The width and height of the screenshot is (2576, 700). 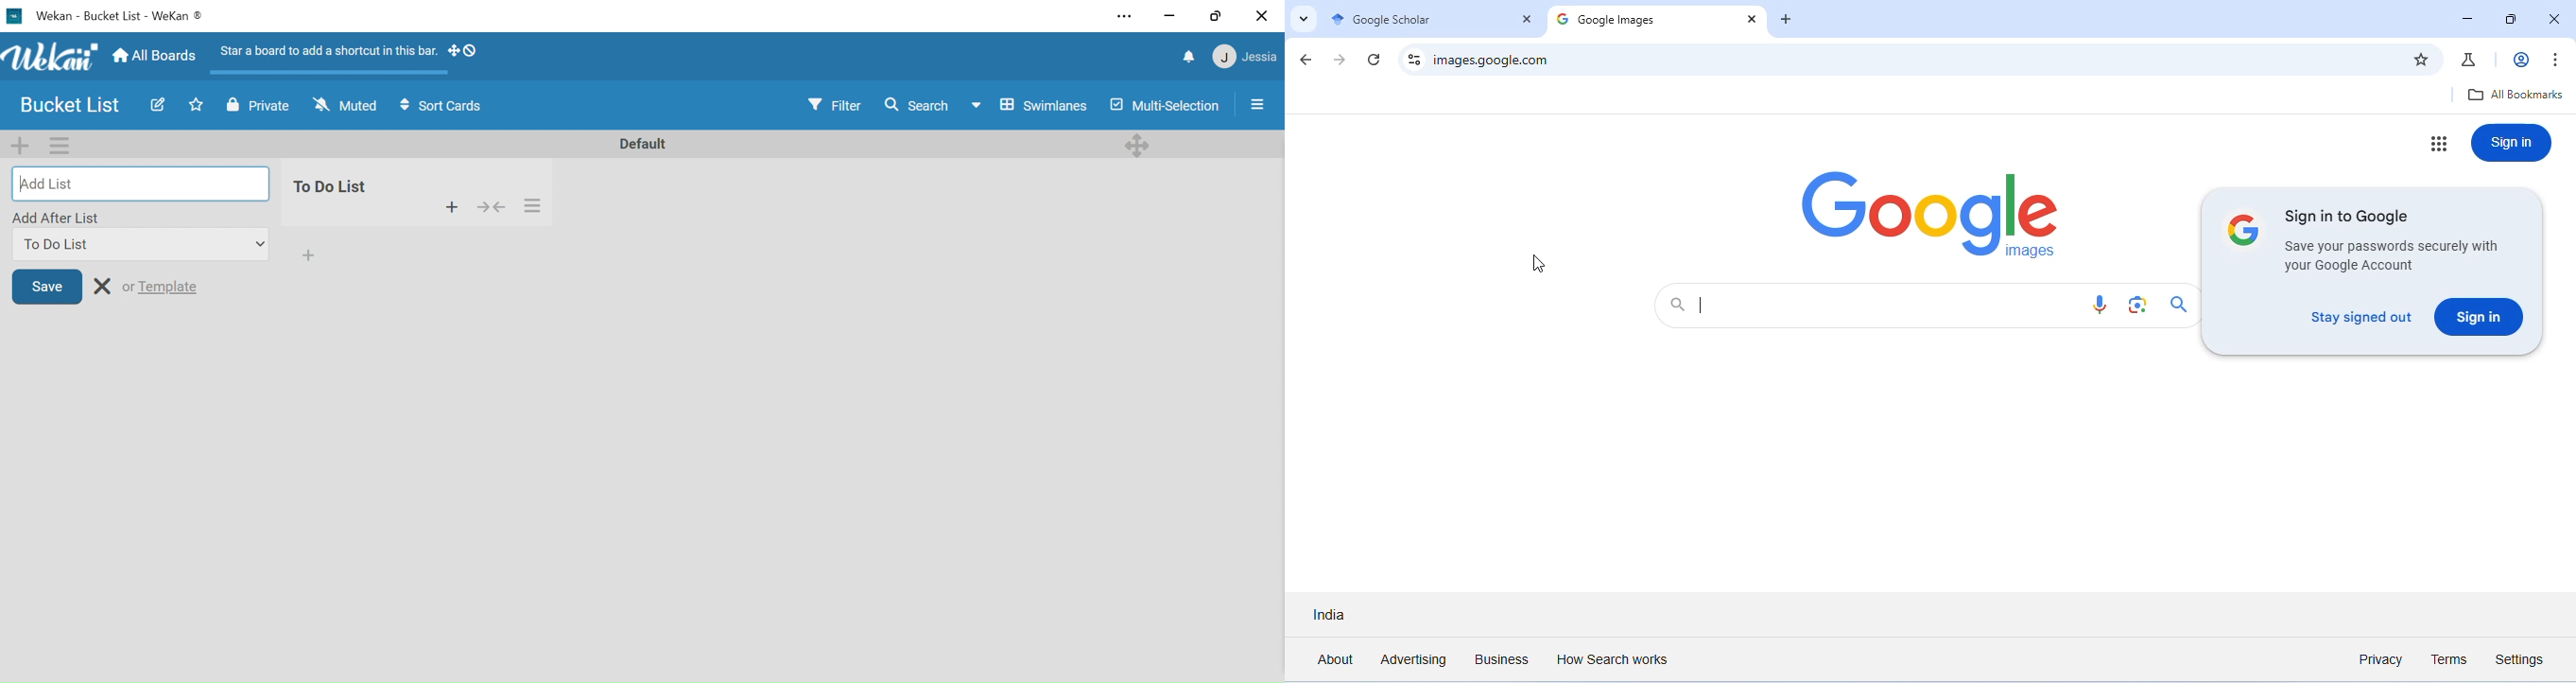 What do you see at coordinates (308, 255) in the screenshot?
I see `Add card to bottom of the list` at bounding box center [308, 255].